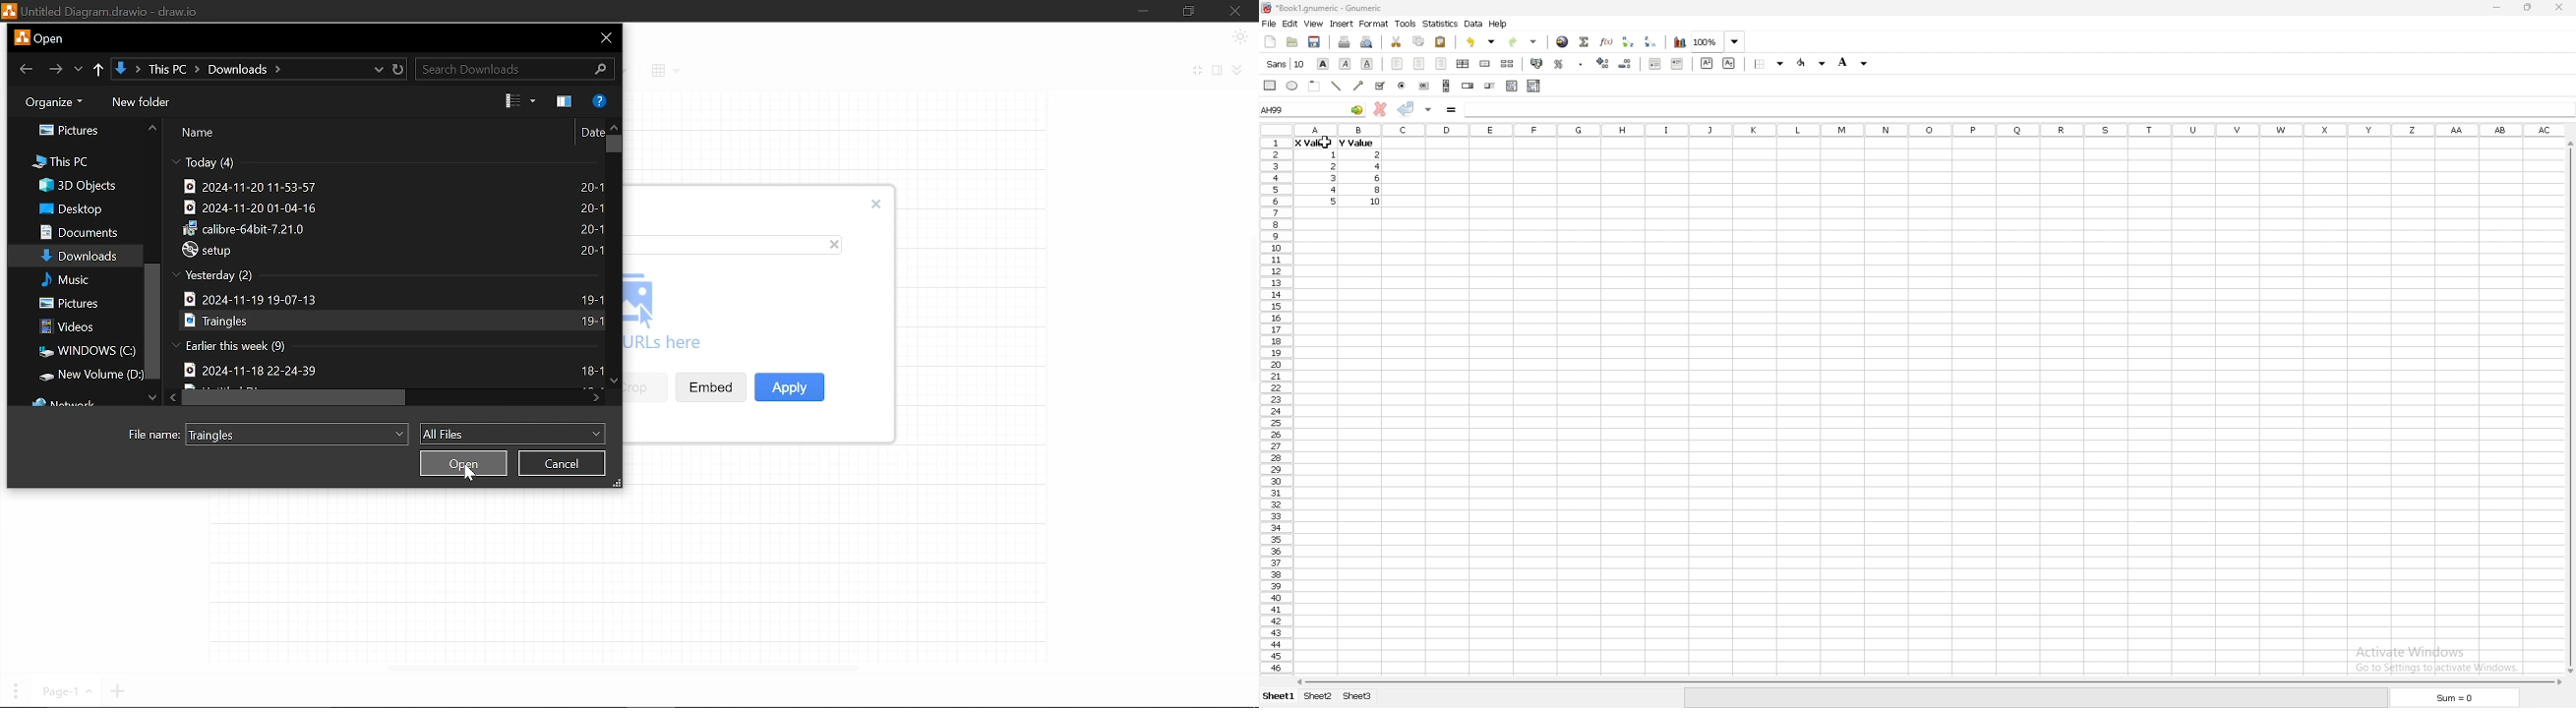 The image size is (2576, 728). I want to click on insert, so click(1342, 23).